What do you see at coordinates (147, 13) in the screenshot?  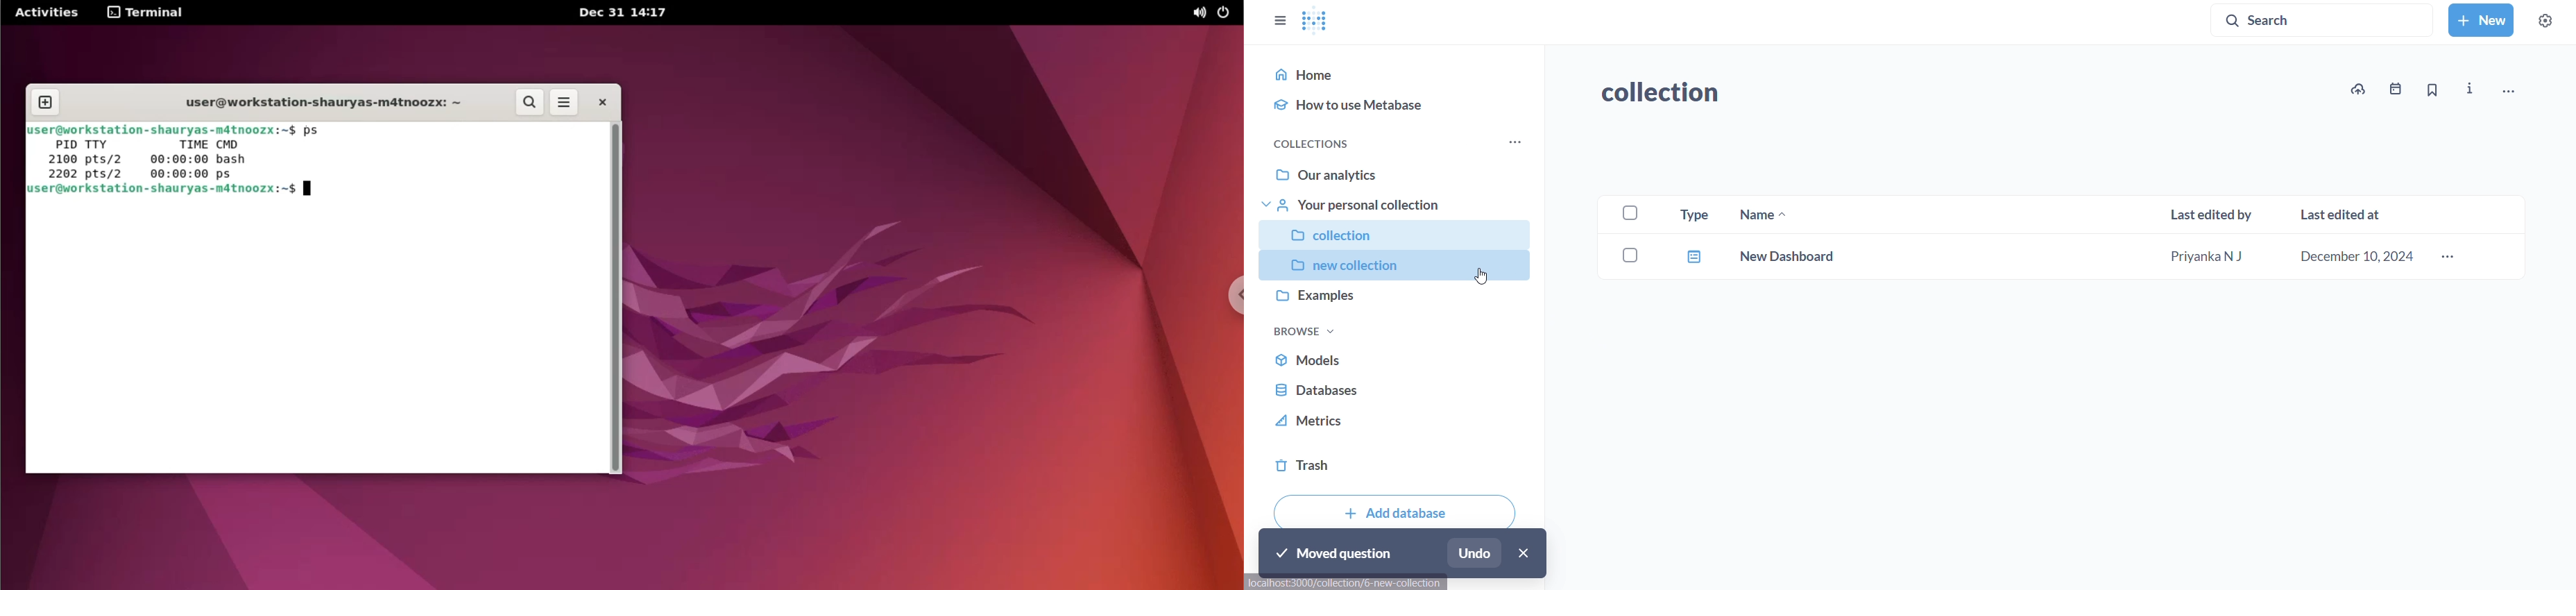 I see `terminal ` at bounding box center [147, 13].